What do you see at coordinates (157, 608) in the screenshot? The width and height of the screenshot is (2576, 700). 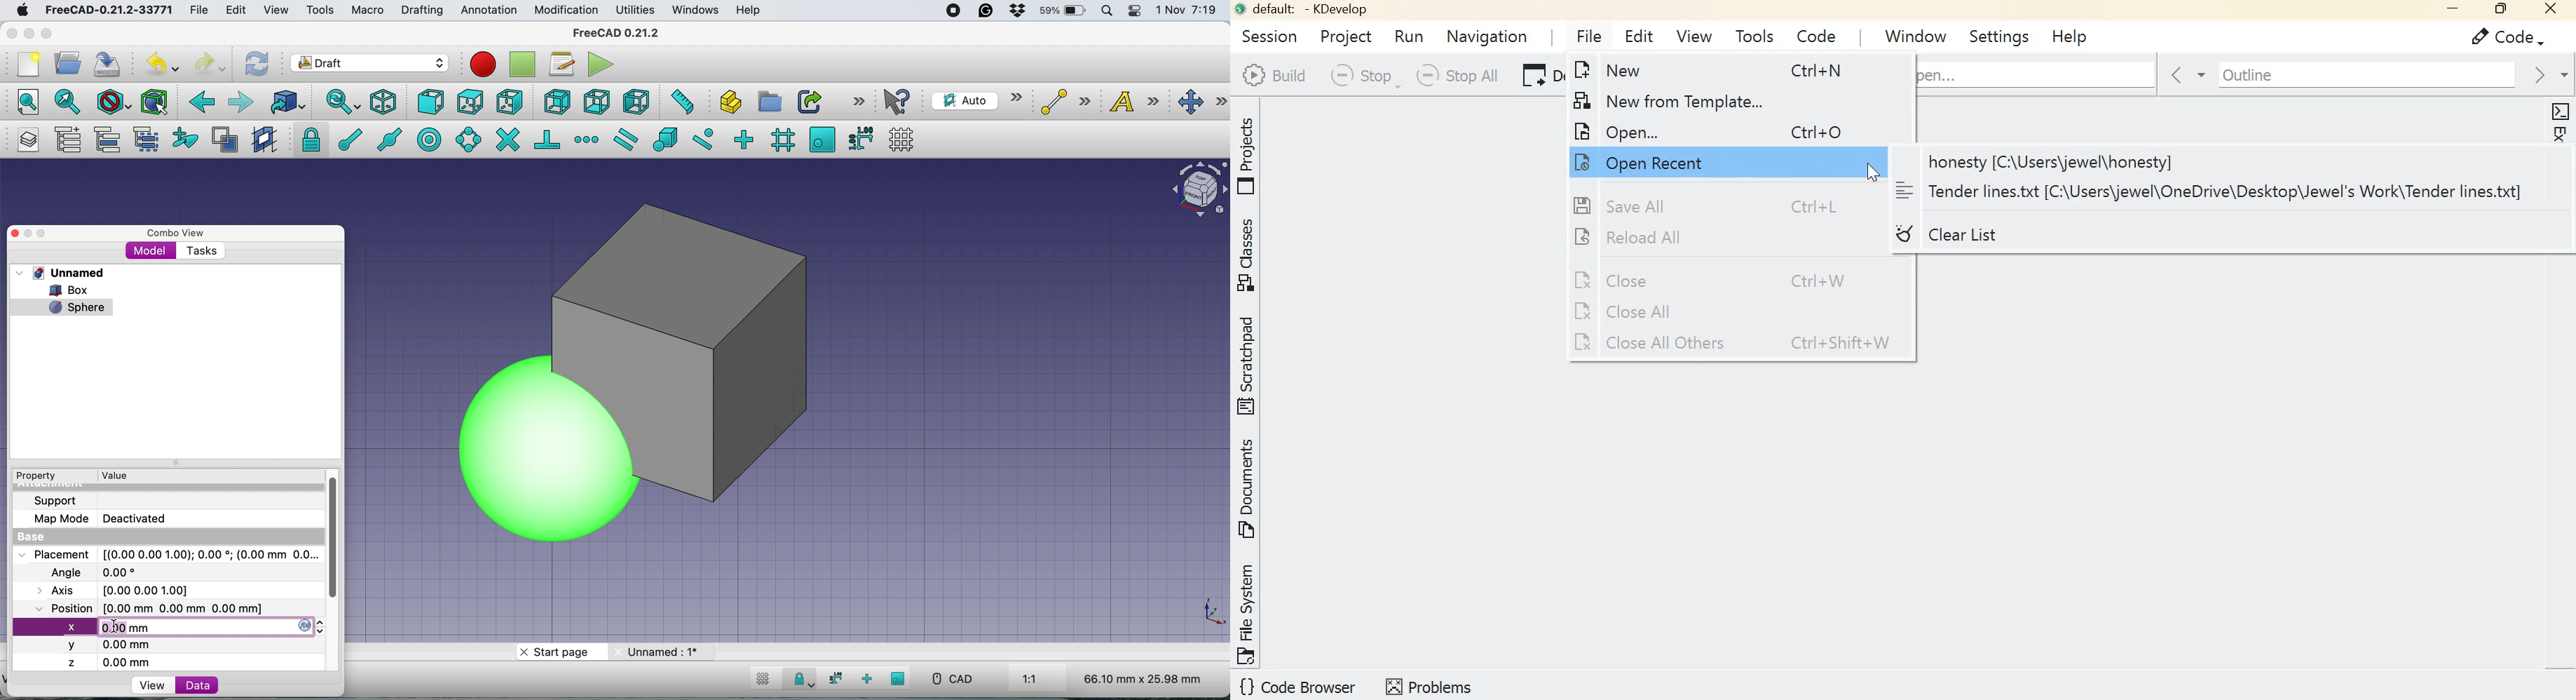 I see `position` at bounding box center [157, 608].